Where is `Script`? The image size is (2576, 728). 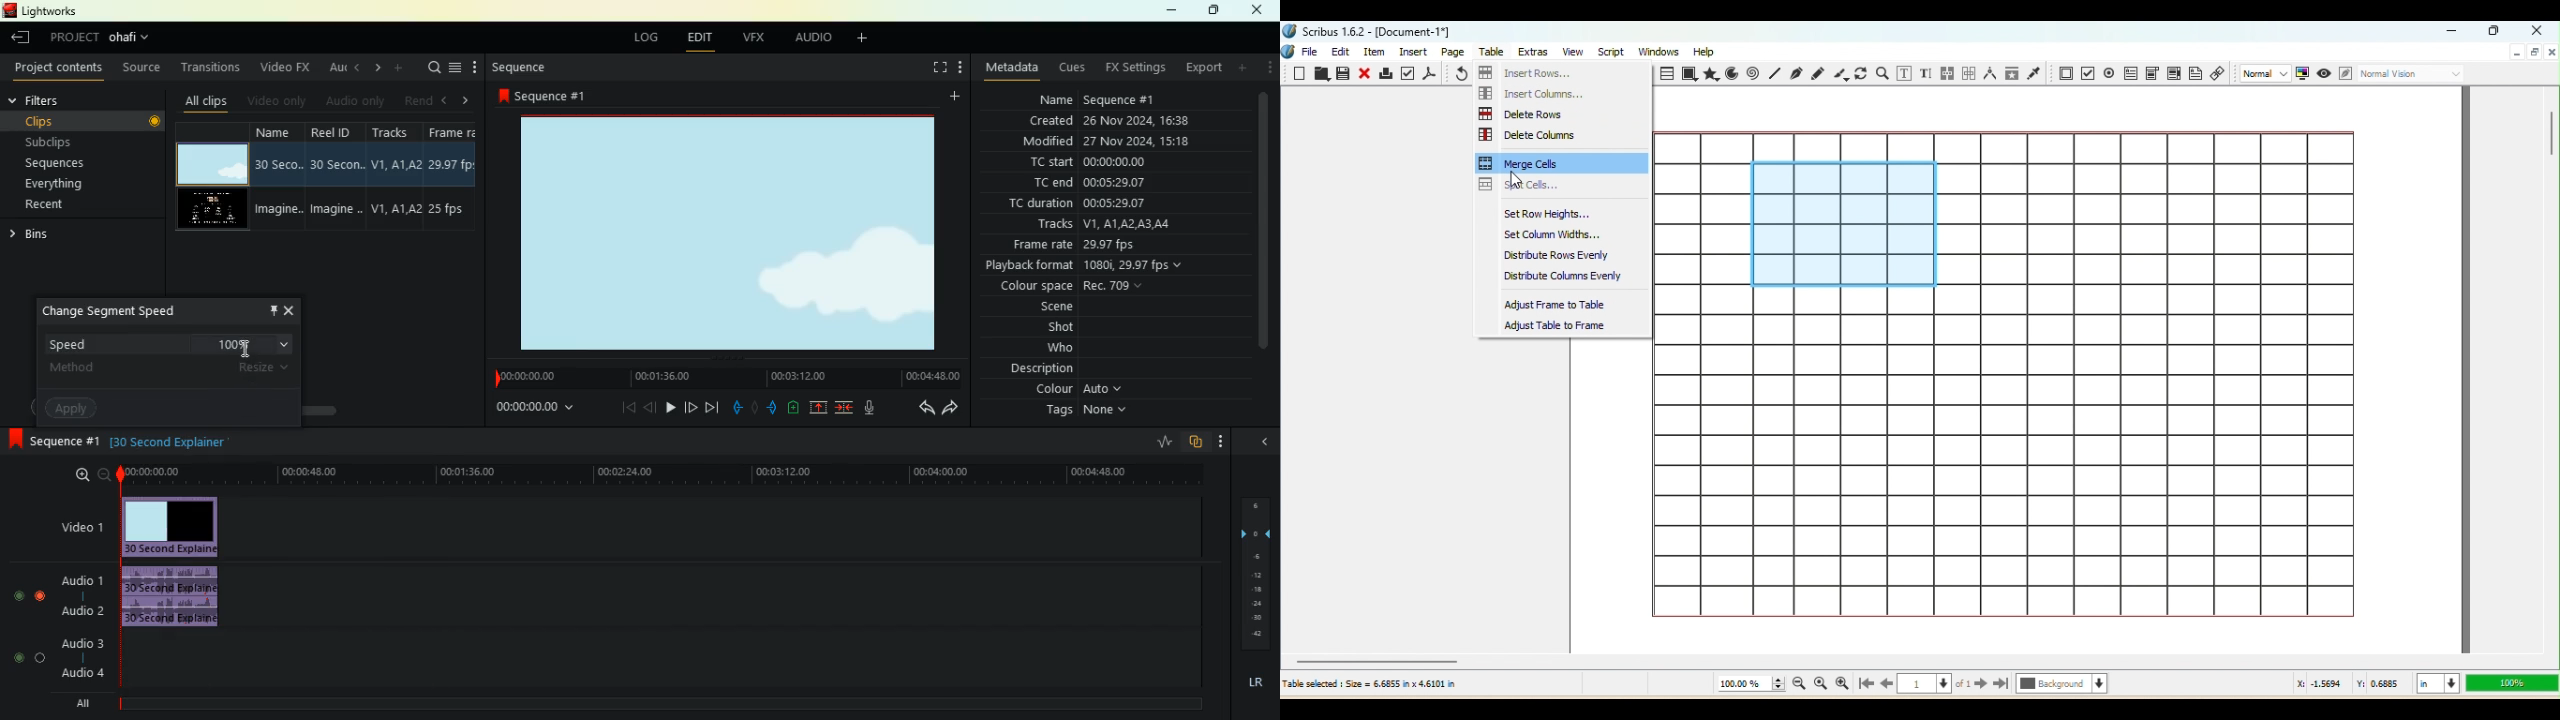 Script is located at coordinates (1610, 52).